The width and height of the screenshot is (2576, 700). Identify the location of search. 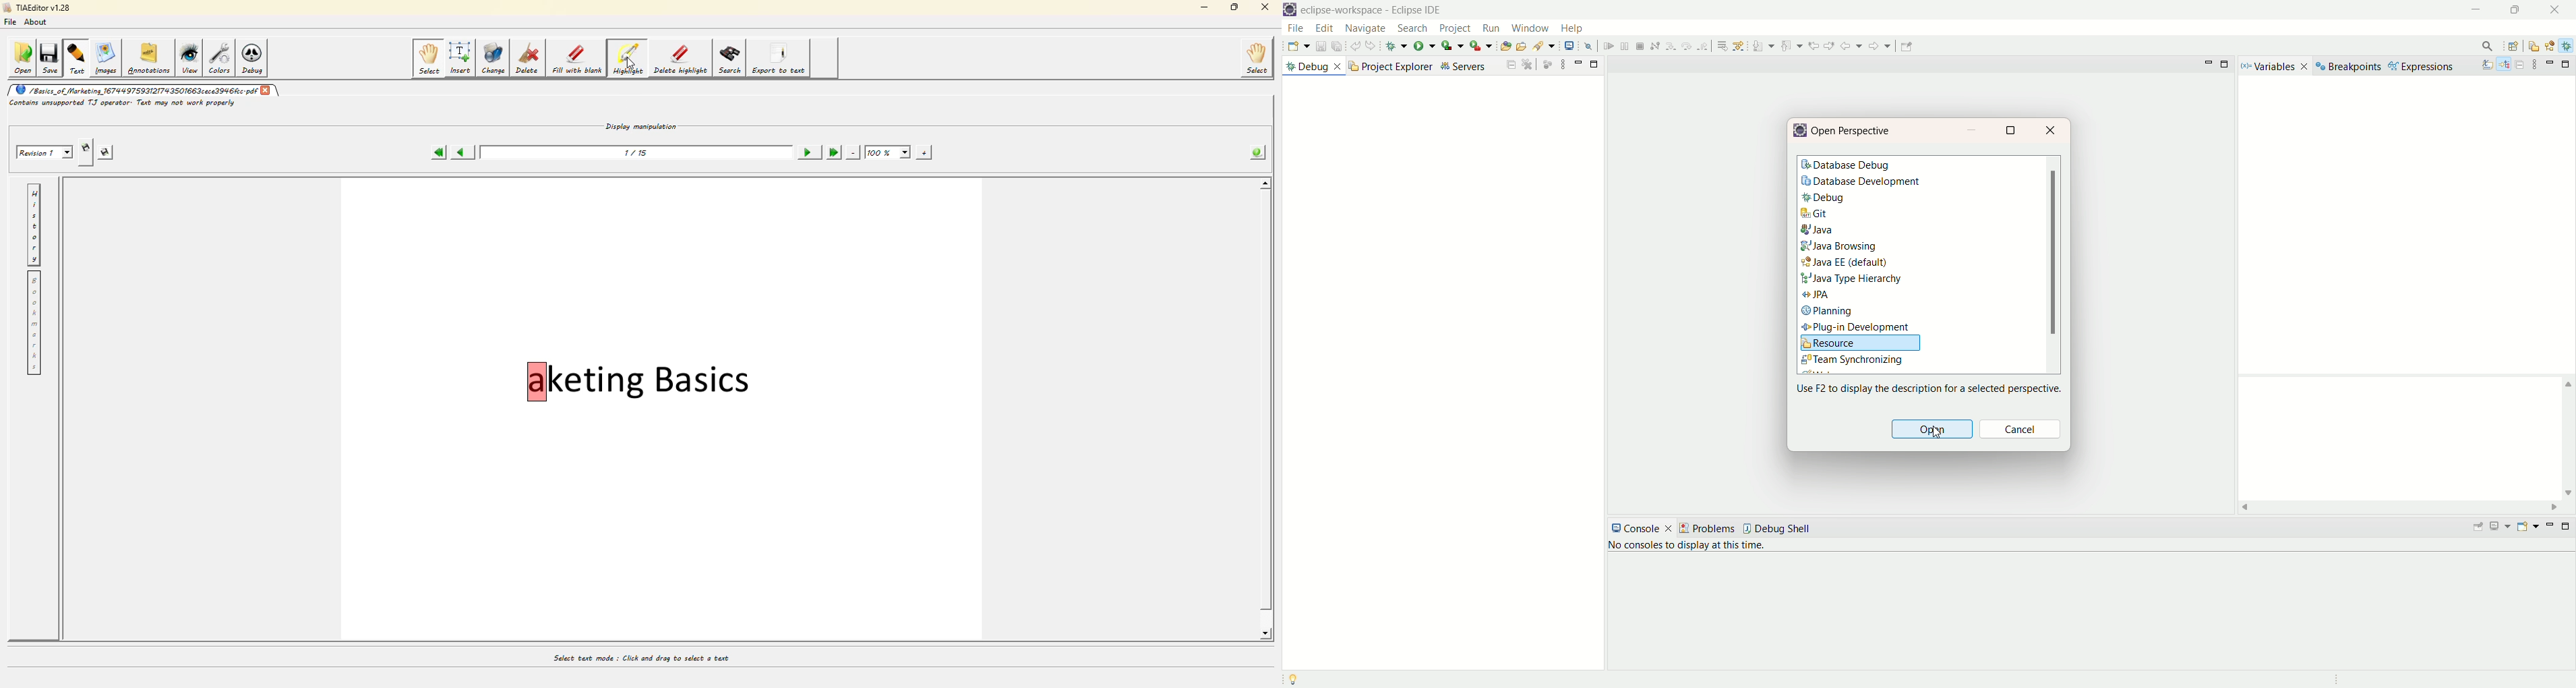
(1603, 46).